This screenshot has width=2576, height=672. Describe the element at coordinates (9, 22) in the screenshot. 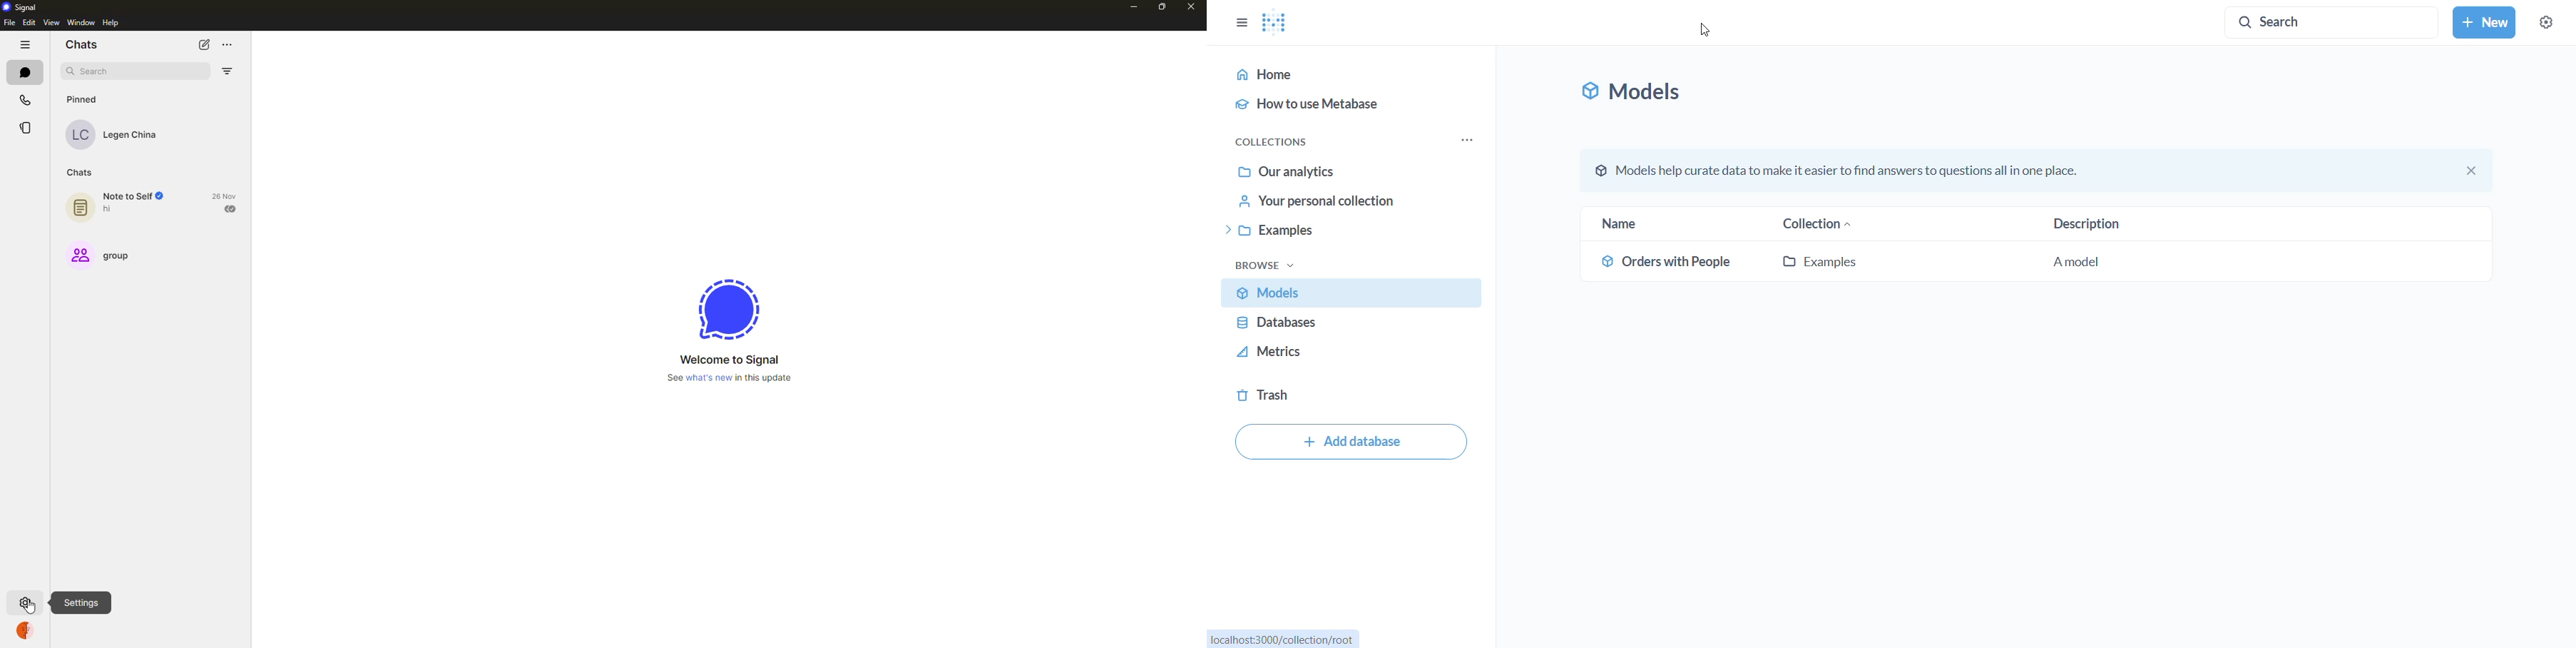

I see `file` at that location.